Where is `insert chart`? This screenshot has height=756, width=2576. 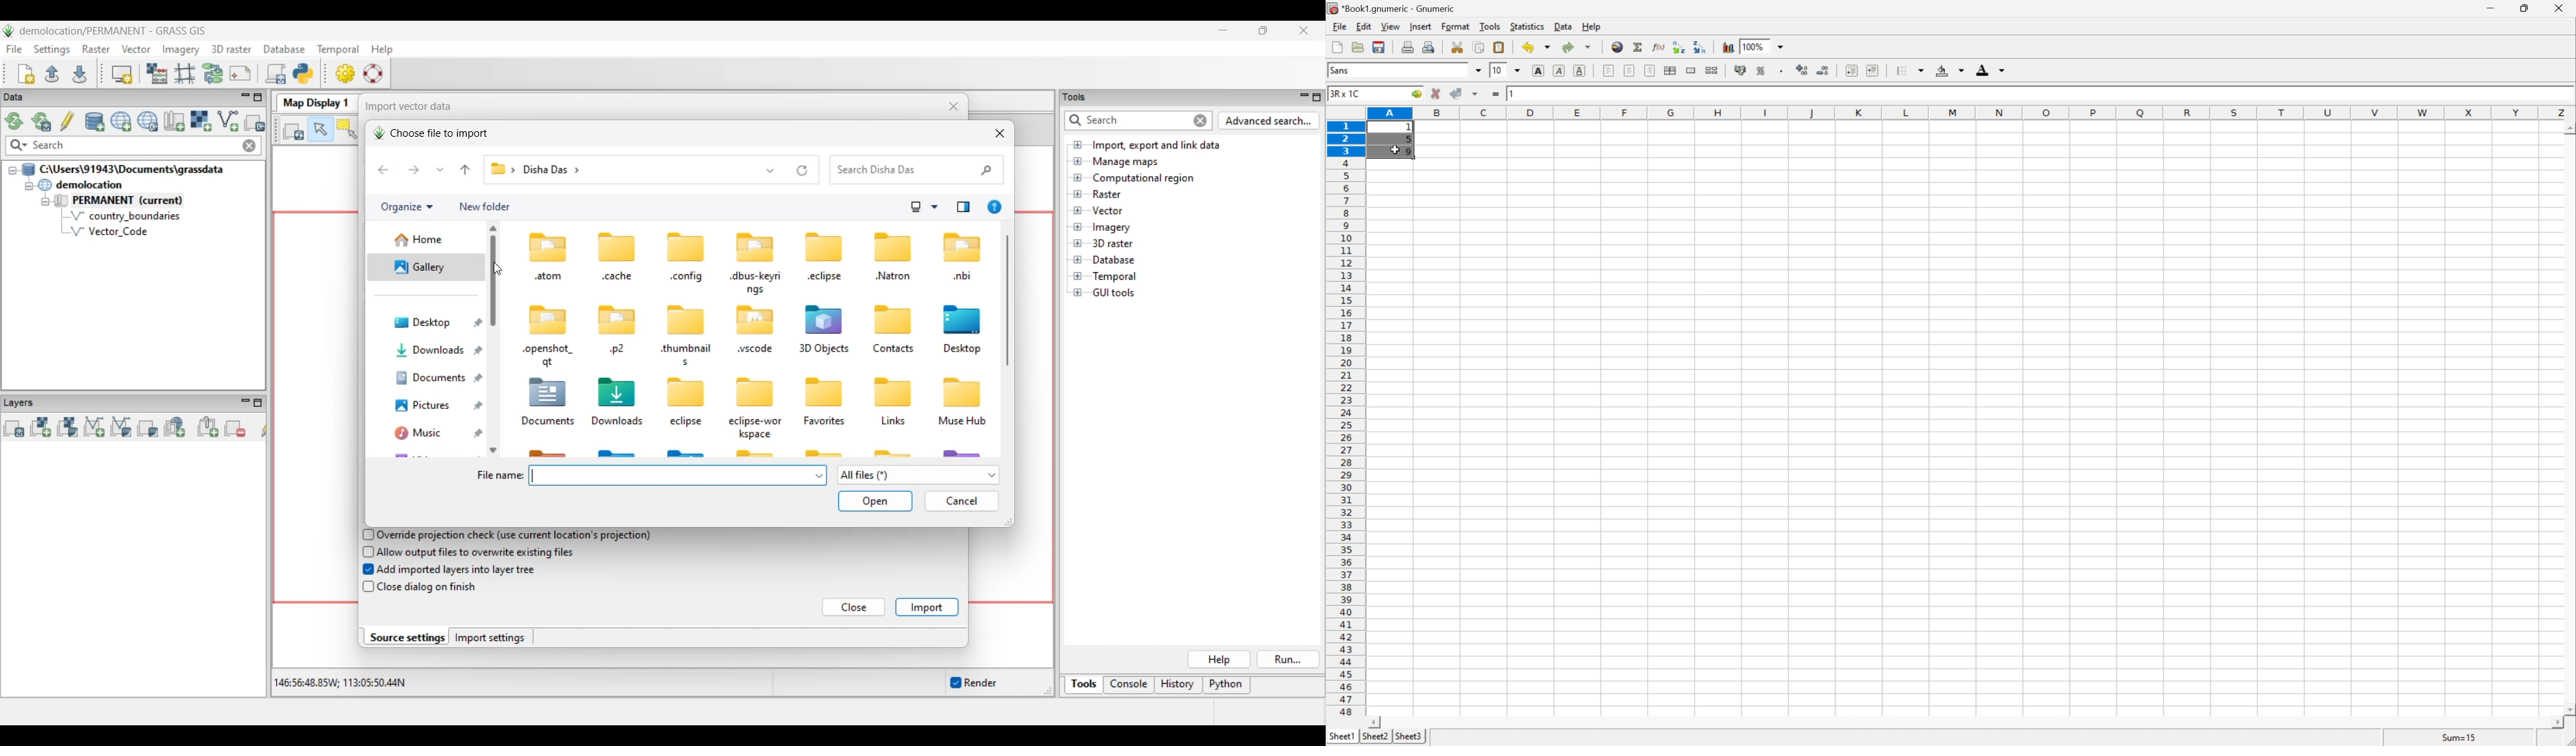
insert chart is located at coordinates (1728, 46).